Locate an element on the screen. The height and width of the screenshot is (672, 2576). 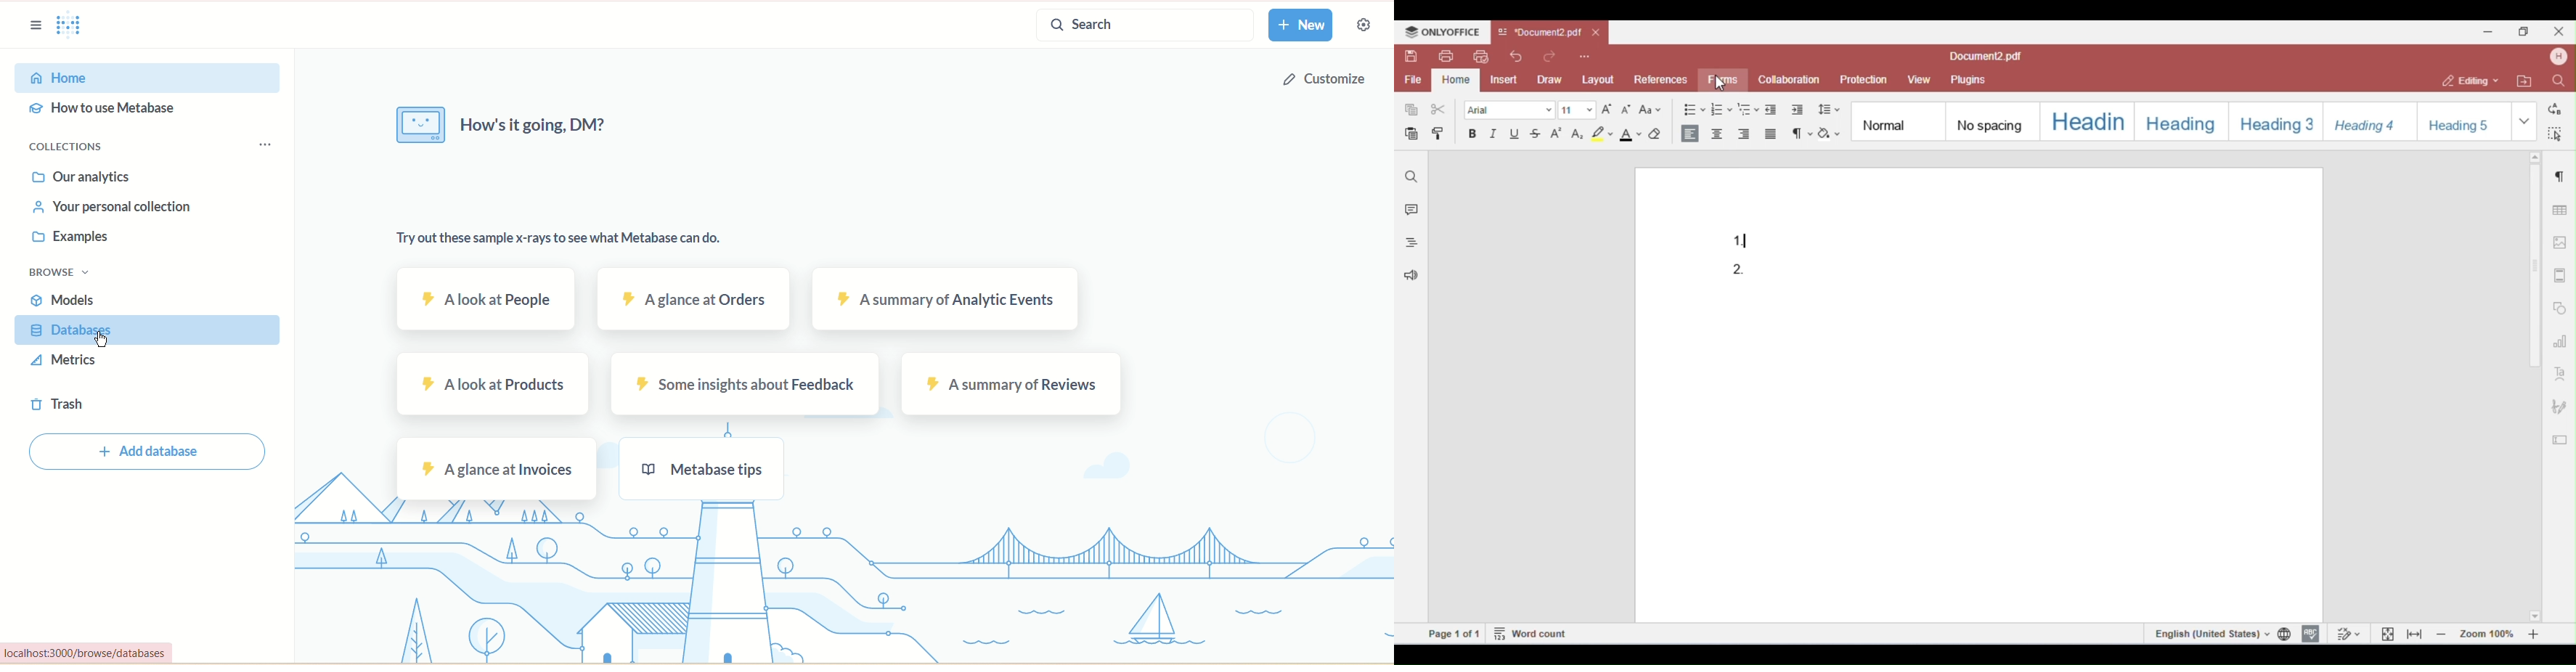
image is located at coordinates (415, 128).